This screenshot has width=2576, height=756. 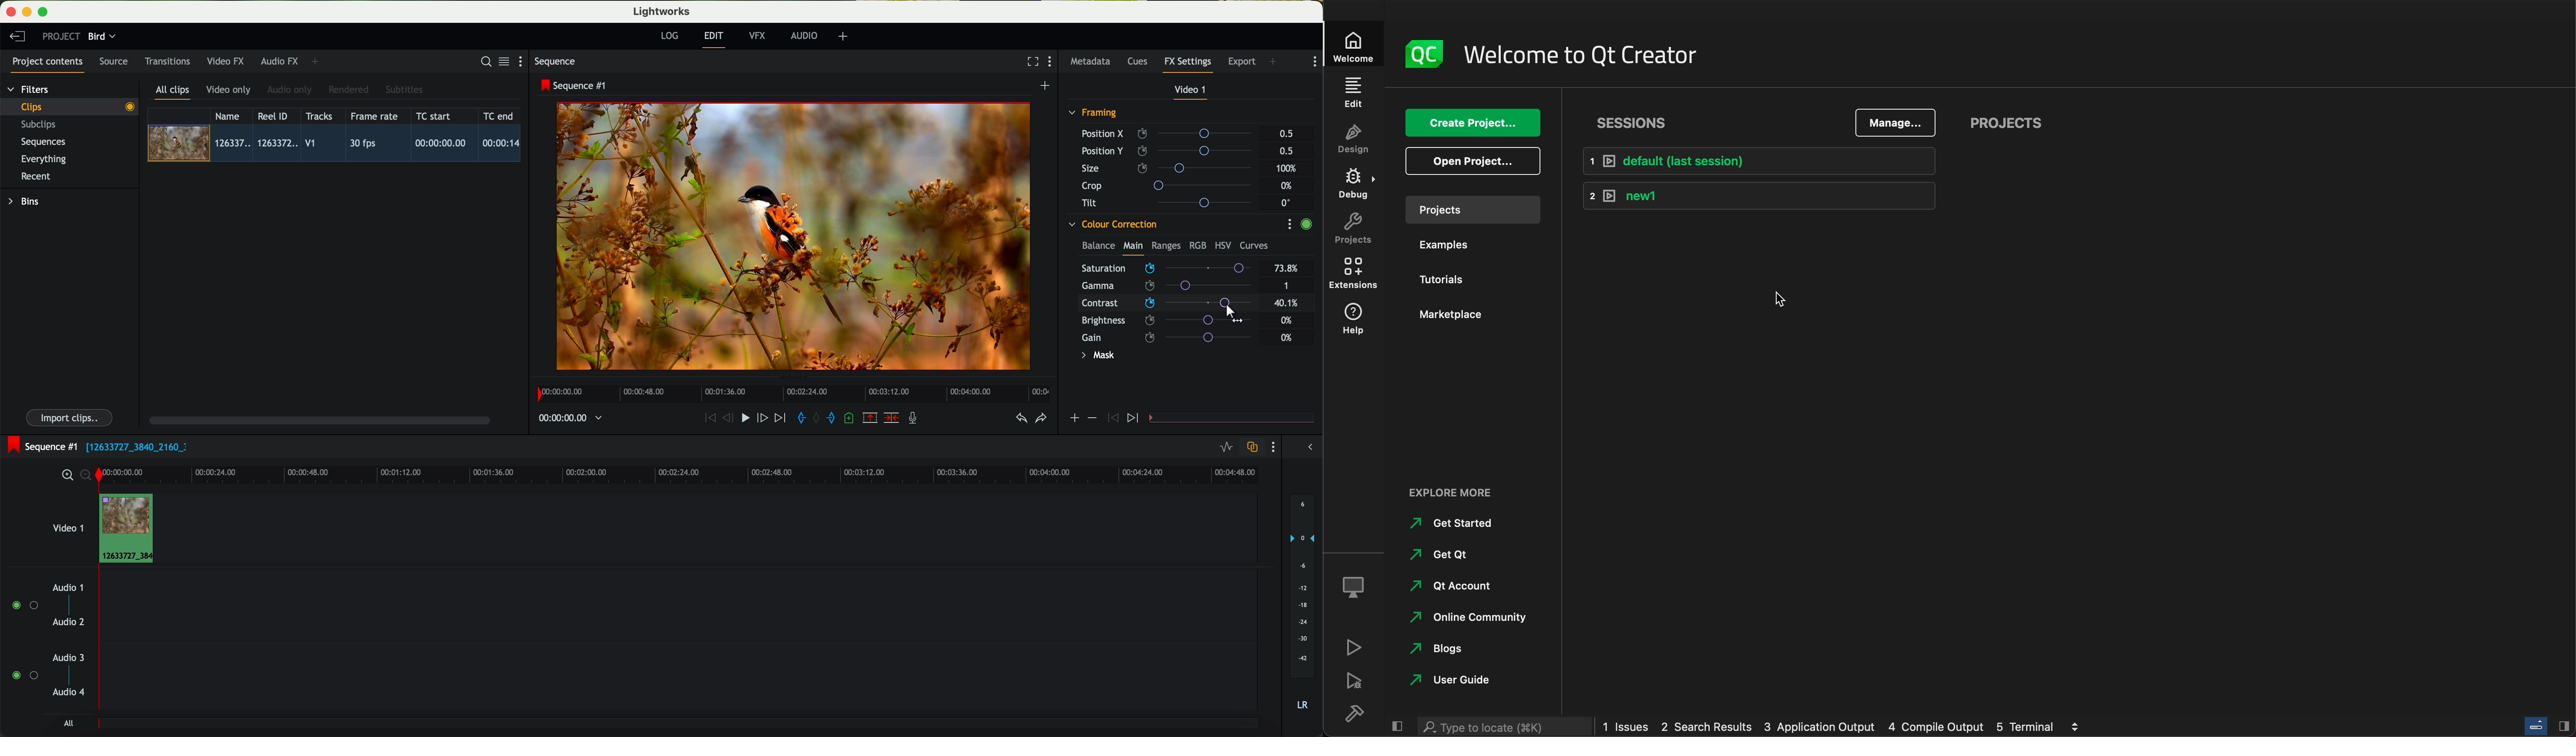 What do you see at coordinates (917, 419) in the screenshot?
I see `record a voice-over` at bounding box center [917, 419].